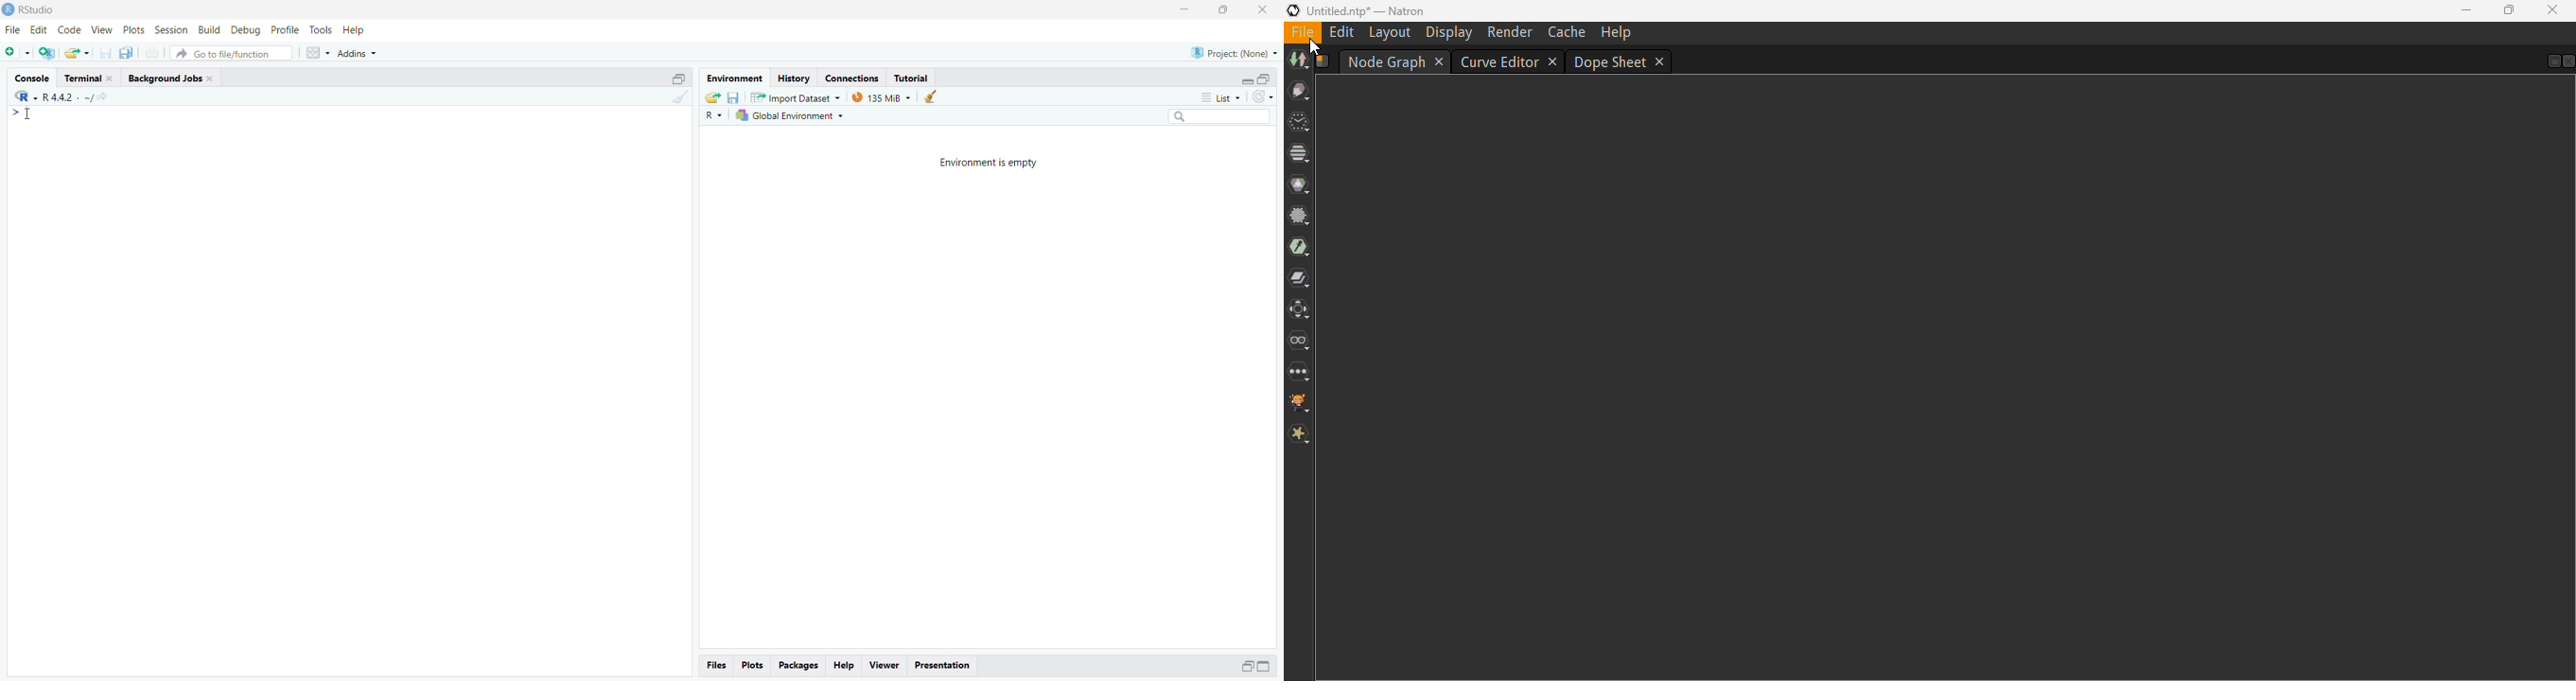 This screenshot has height=700, width=2576. What do you see at coordinates (882, 97) in the screenshot?
I see `135 MiB` at bounding box center [882, 97].